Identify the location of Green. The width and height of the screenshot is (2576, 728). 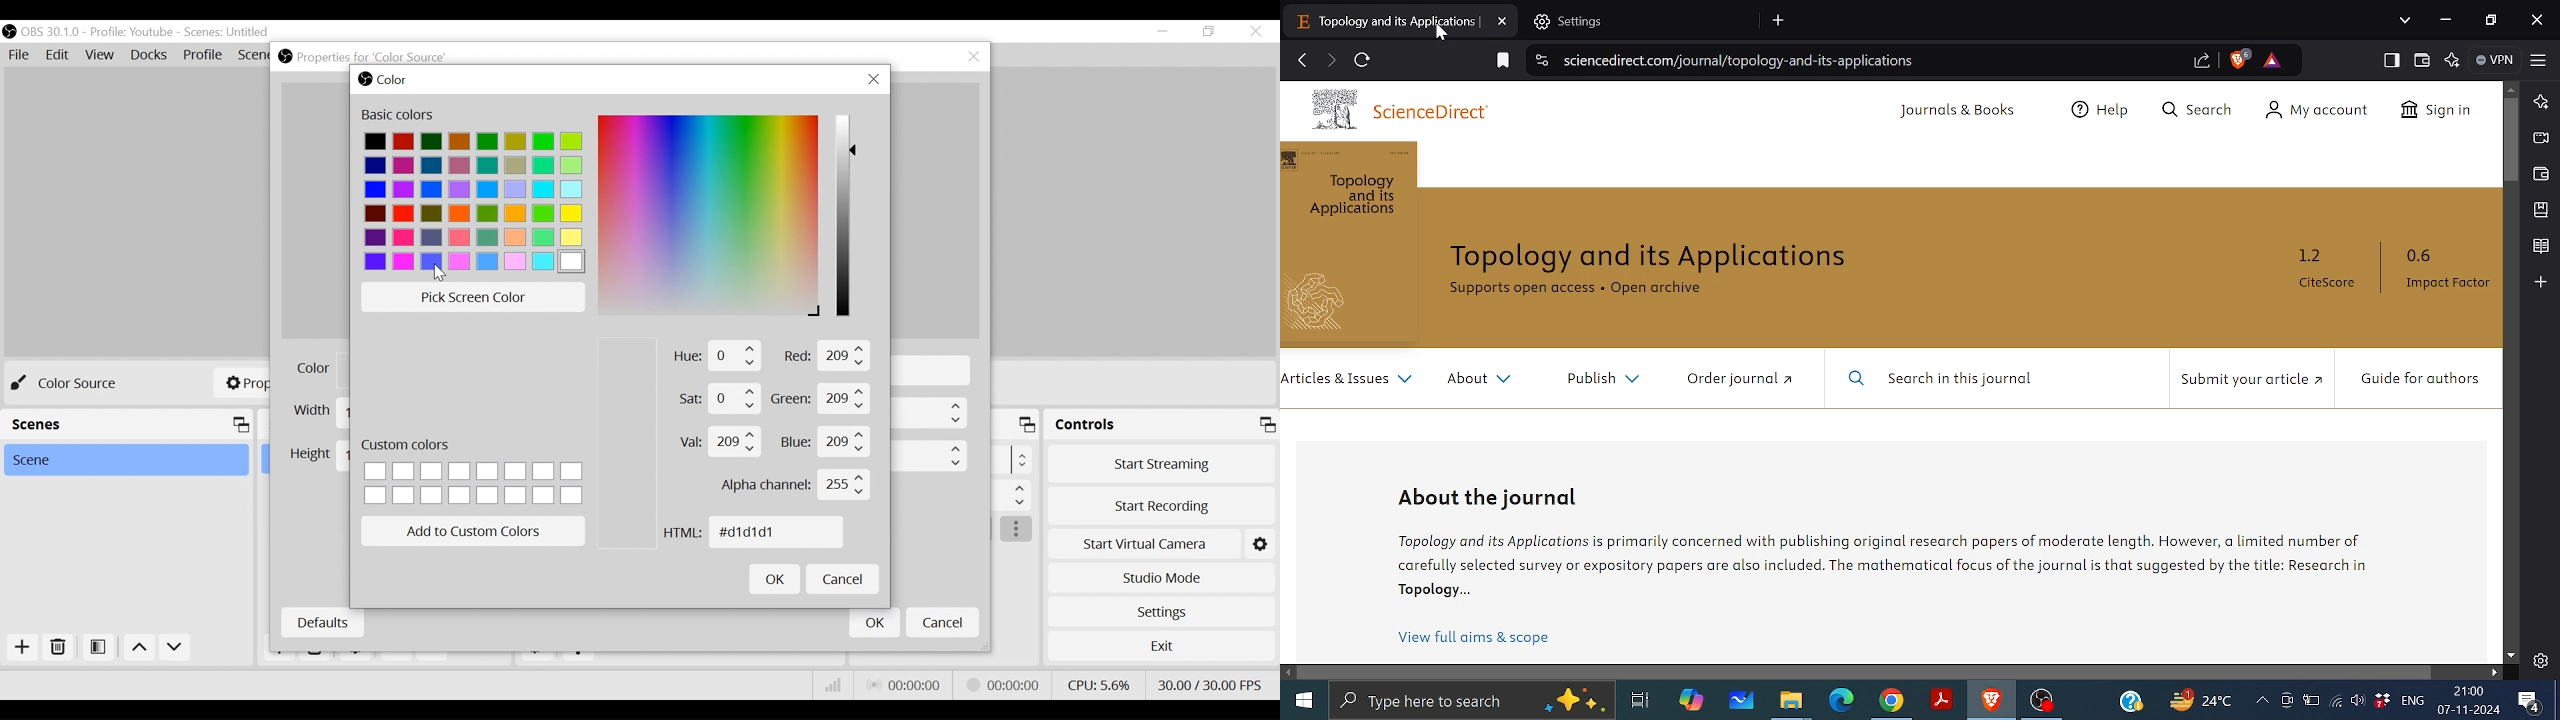
(821, 398).